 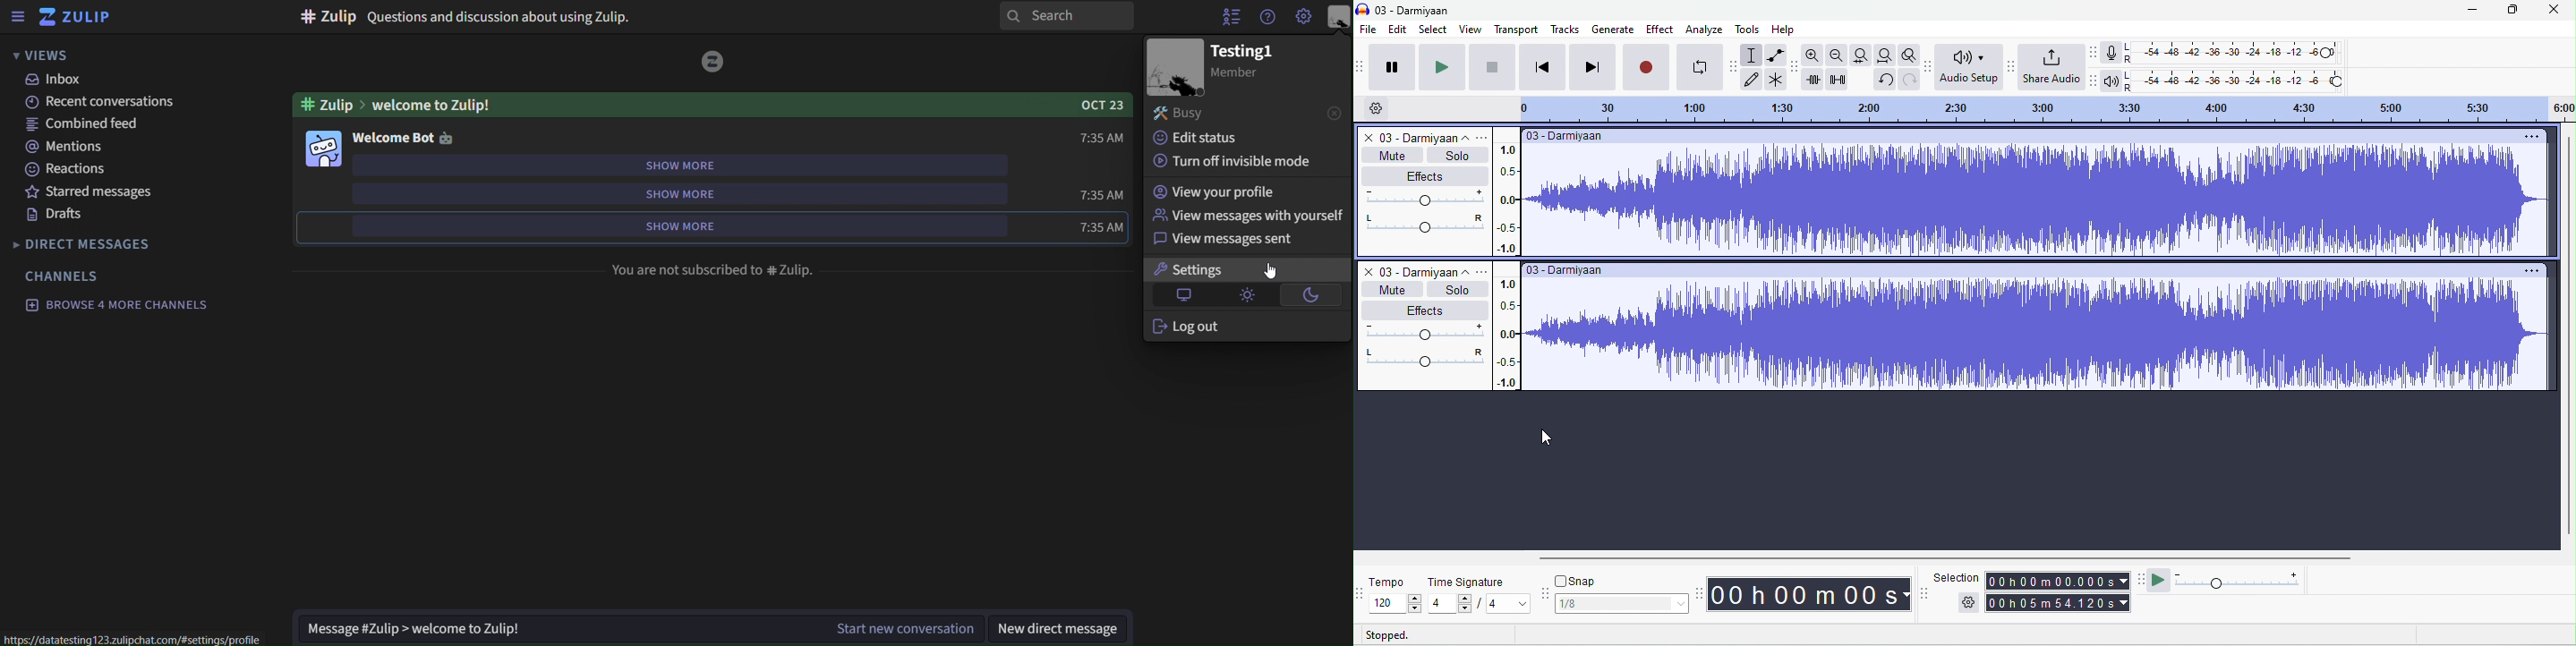 I want to click on audacity time toolbar, so click(x=1703, y=591).